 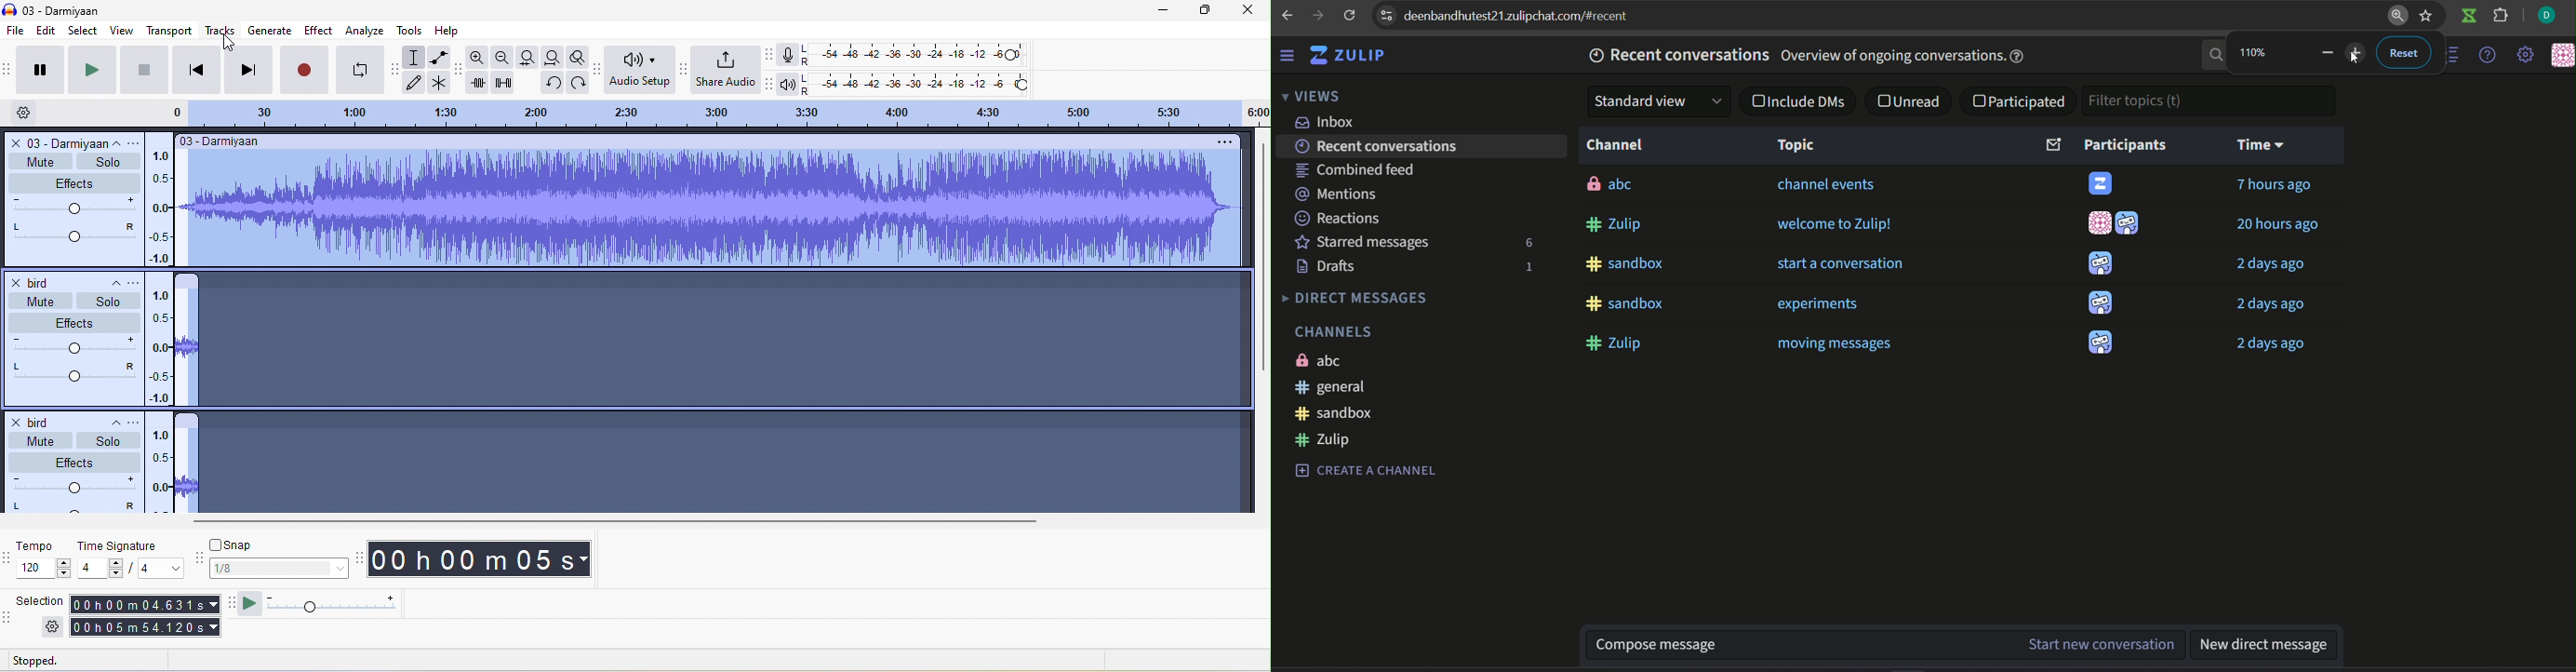 I want to click on help, so click(x=2489, y=55).